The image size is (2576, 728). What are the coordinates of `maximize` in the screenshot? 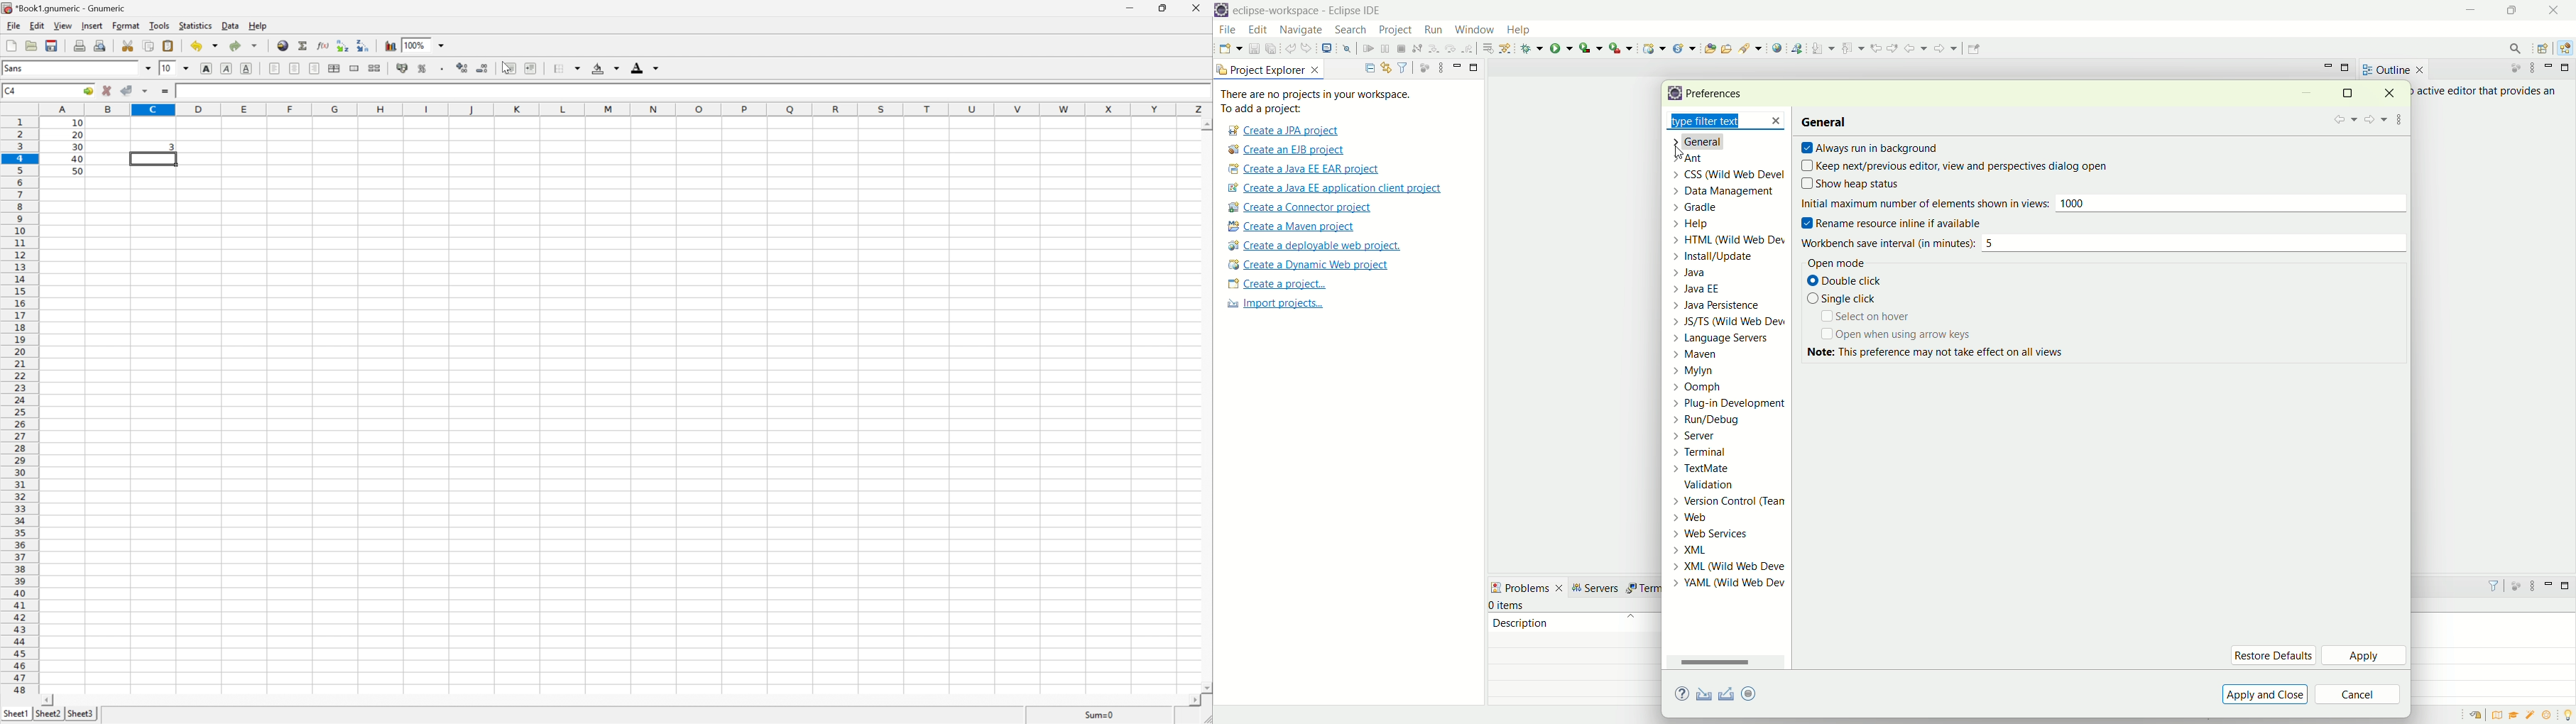 It's located at (2347, 69).